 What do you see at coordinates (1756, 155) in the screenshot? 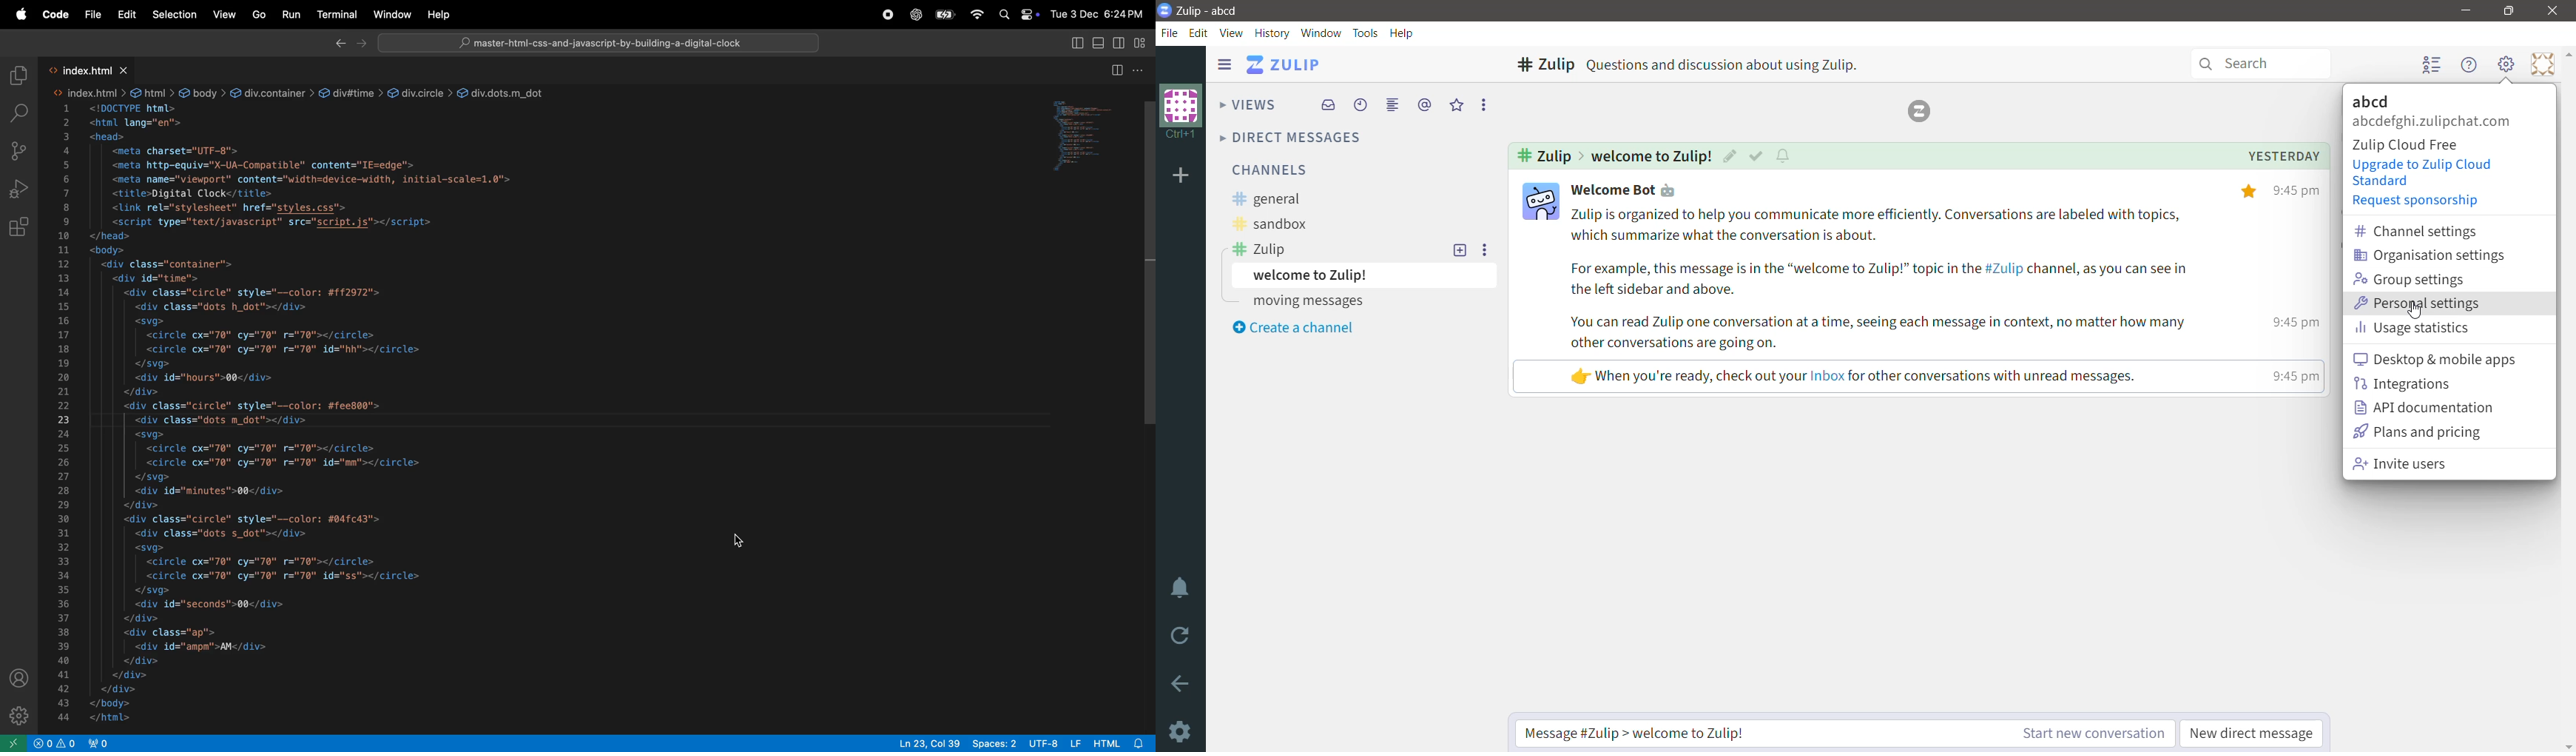
I see `Mark as resolved` at bounding box center [1756, 155].